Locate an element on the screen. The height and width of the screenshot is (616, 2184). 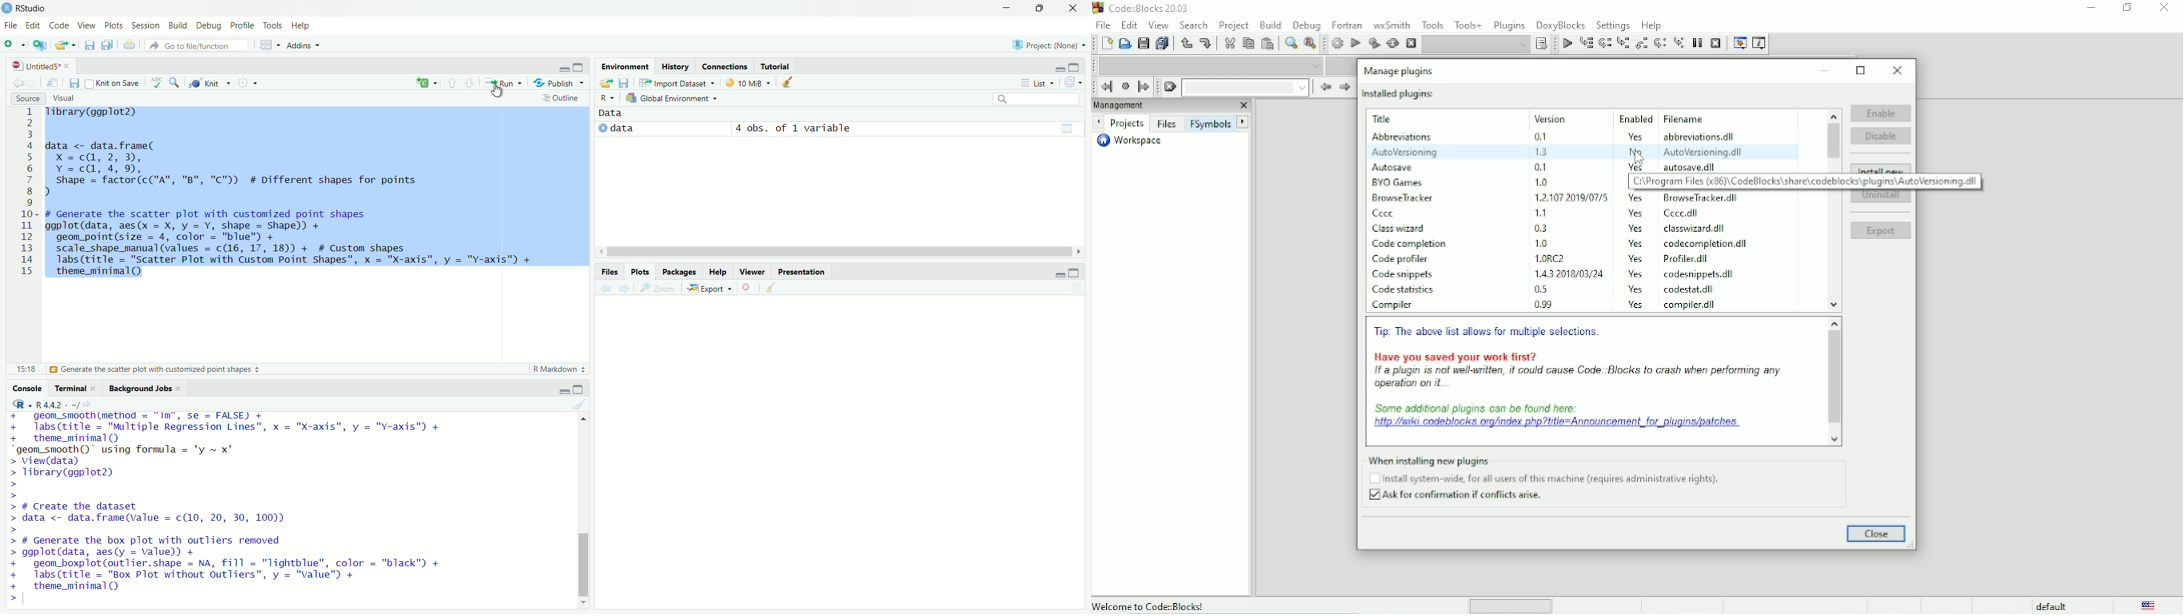
scroll up  is located at coordinates (1832, 114).